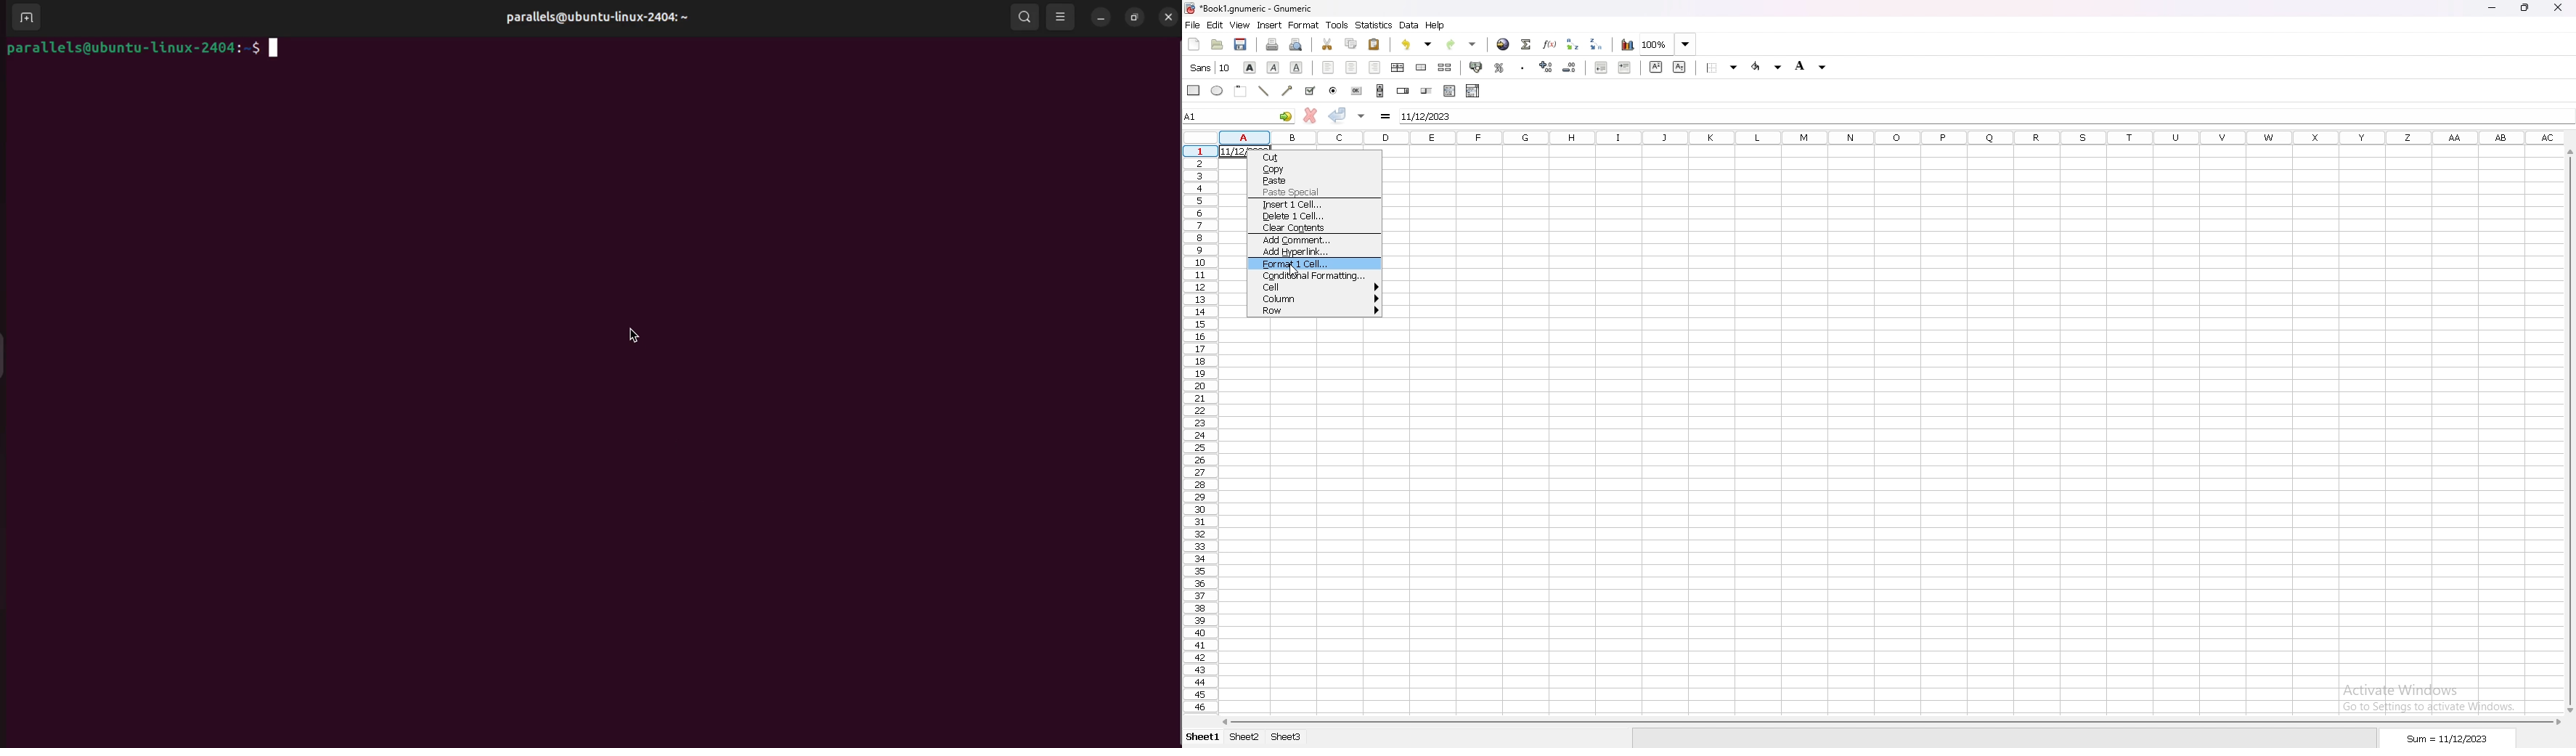 Image resolution: width=2576 pixels, height=756 pixels. Describe the element at coordinates (1215, 25) in the screenshot. I see `edit` at that location.